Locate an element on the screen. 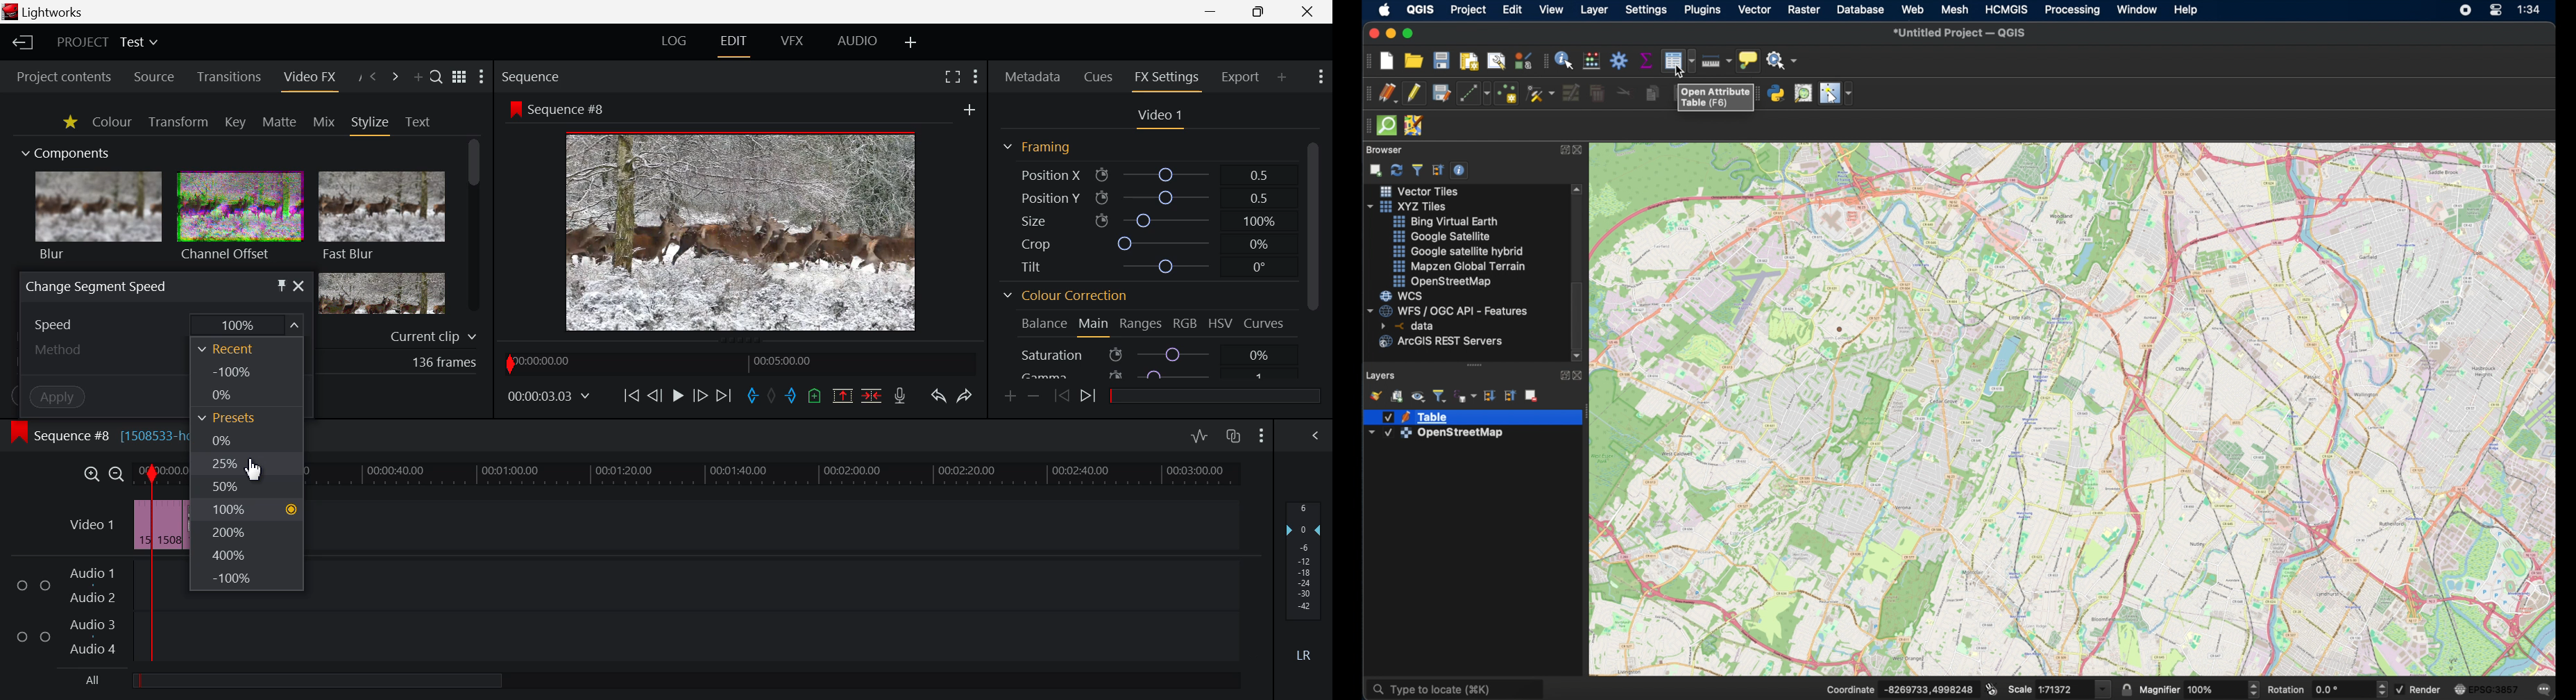 The image size is (2576, 700). type to locate is located at coordinates (1455, 685).